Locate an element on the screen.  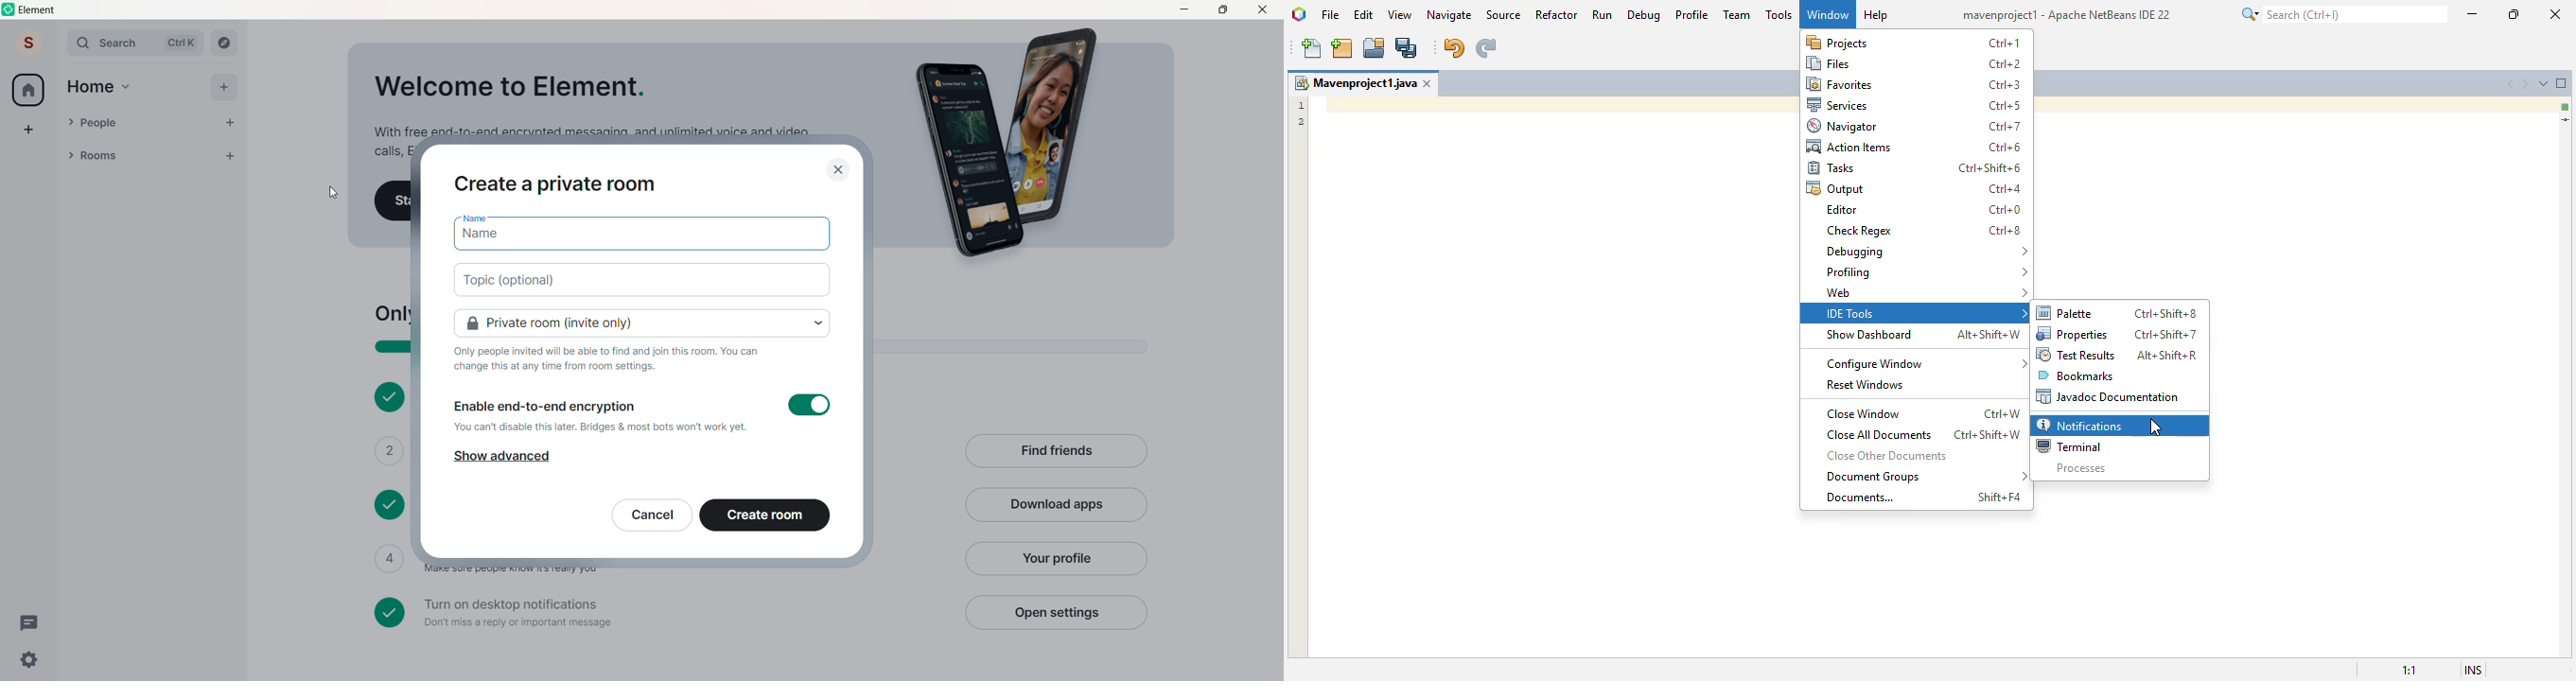
Graphics Image is located at coordinates (1014, 144).